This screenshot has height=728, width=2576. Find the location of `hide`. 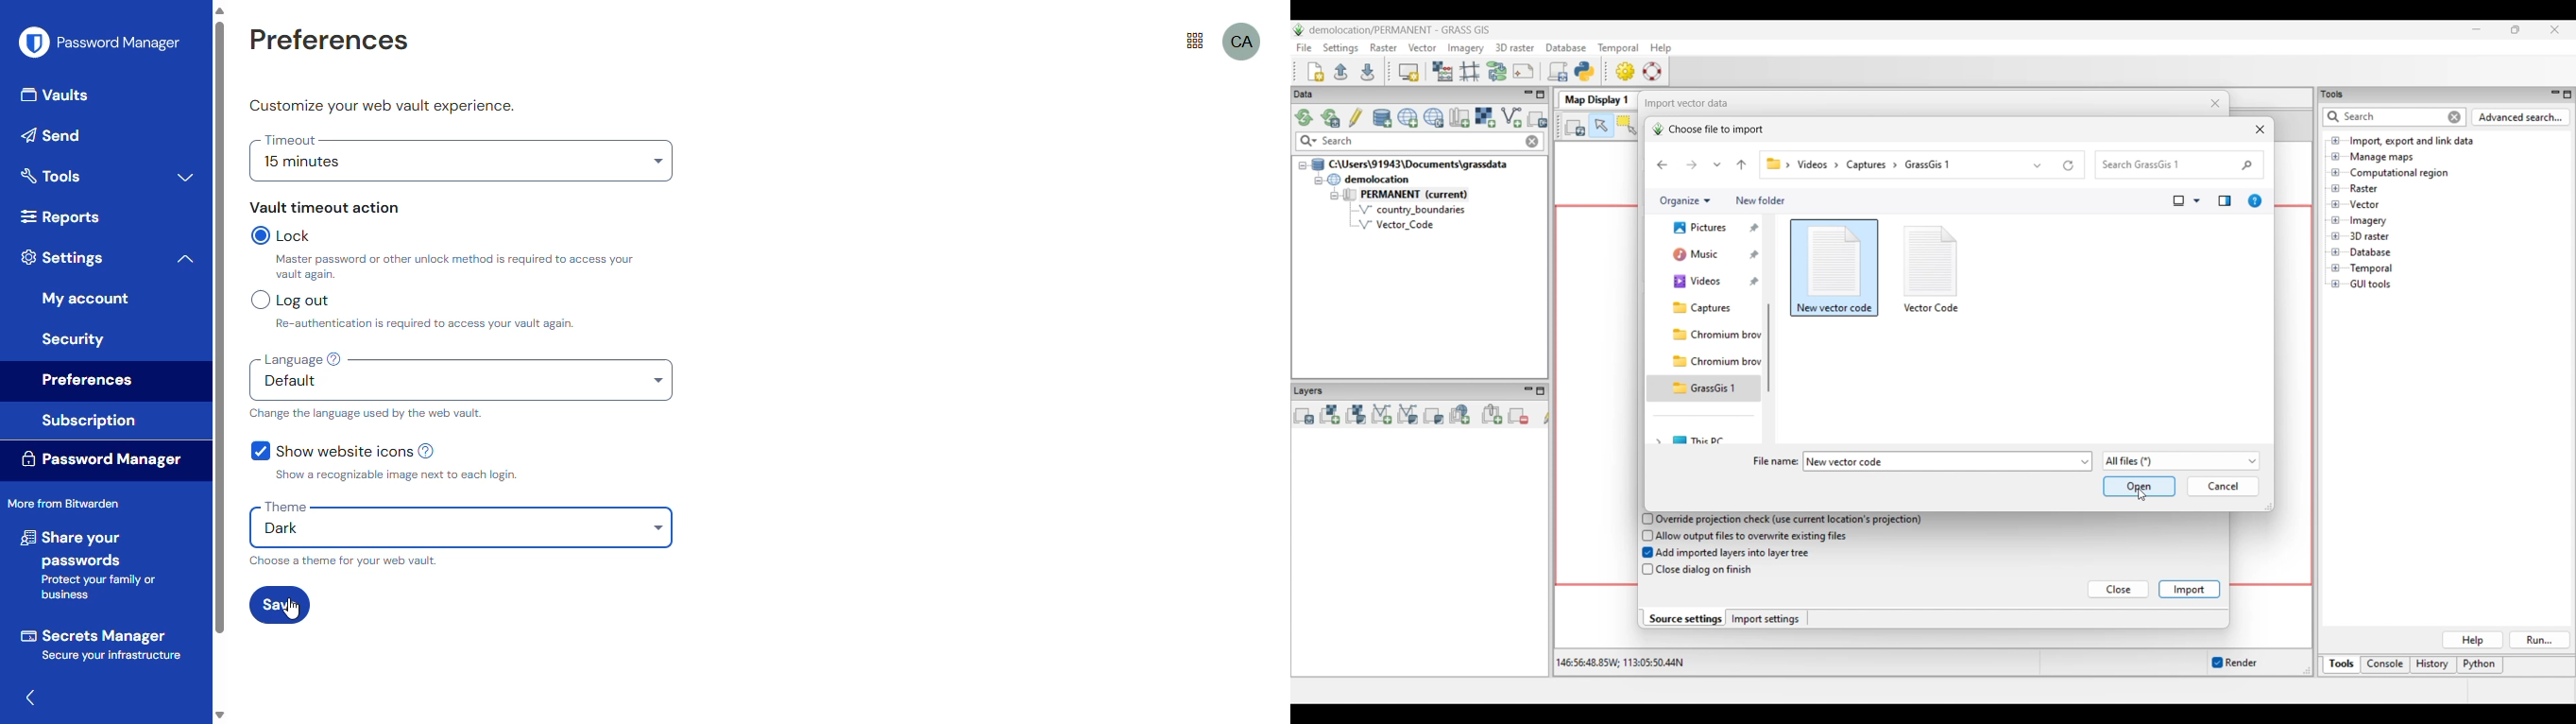

hide is located at coordinates (33, 698).